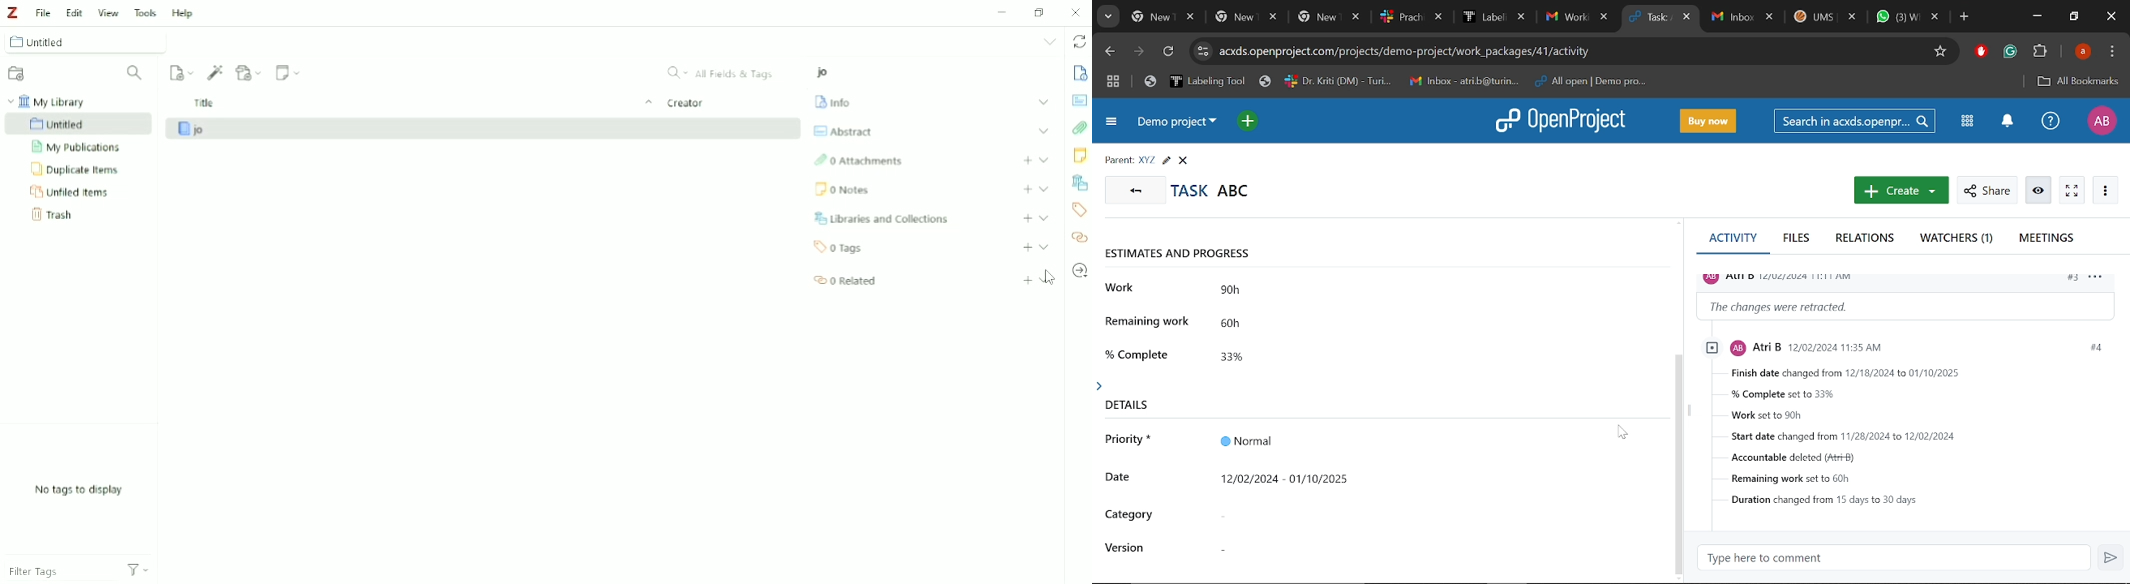 This screenshot has height=588, width=2156. Describe the element at coordinates (71, 191) in the screenshot. I see `Unfiled Items` at that location.